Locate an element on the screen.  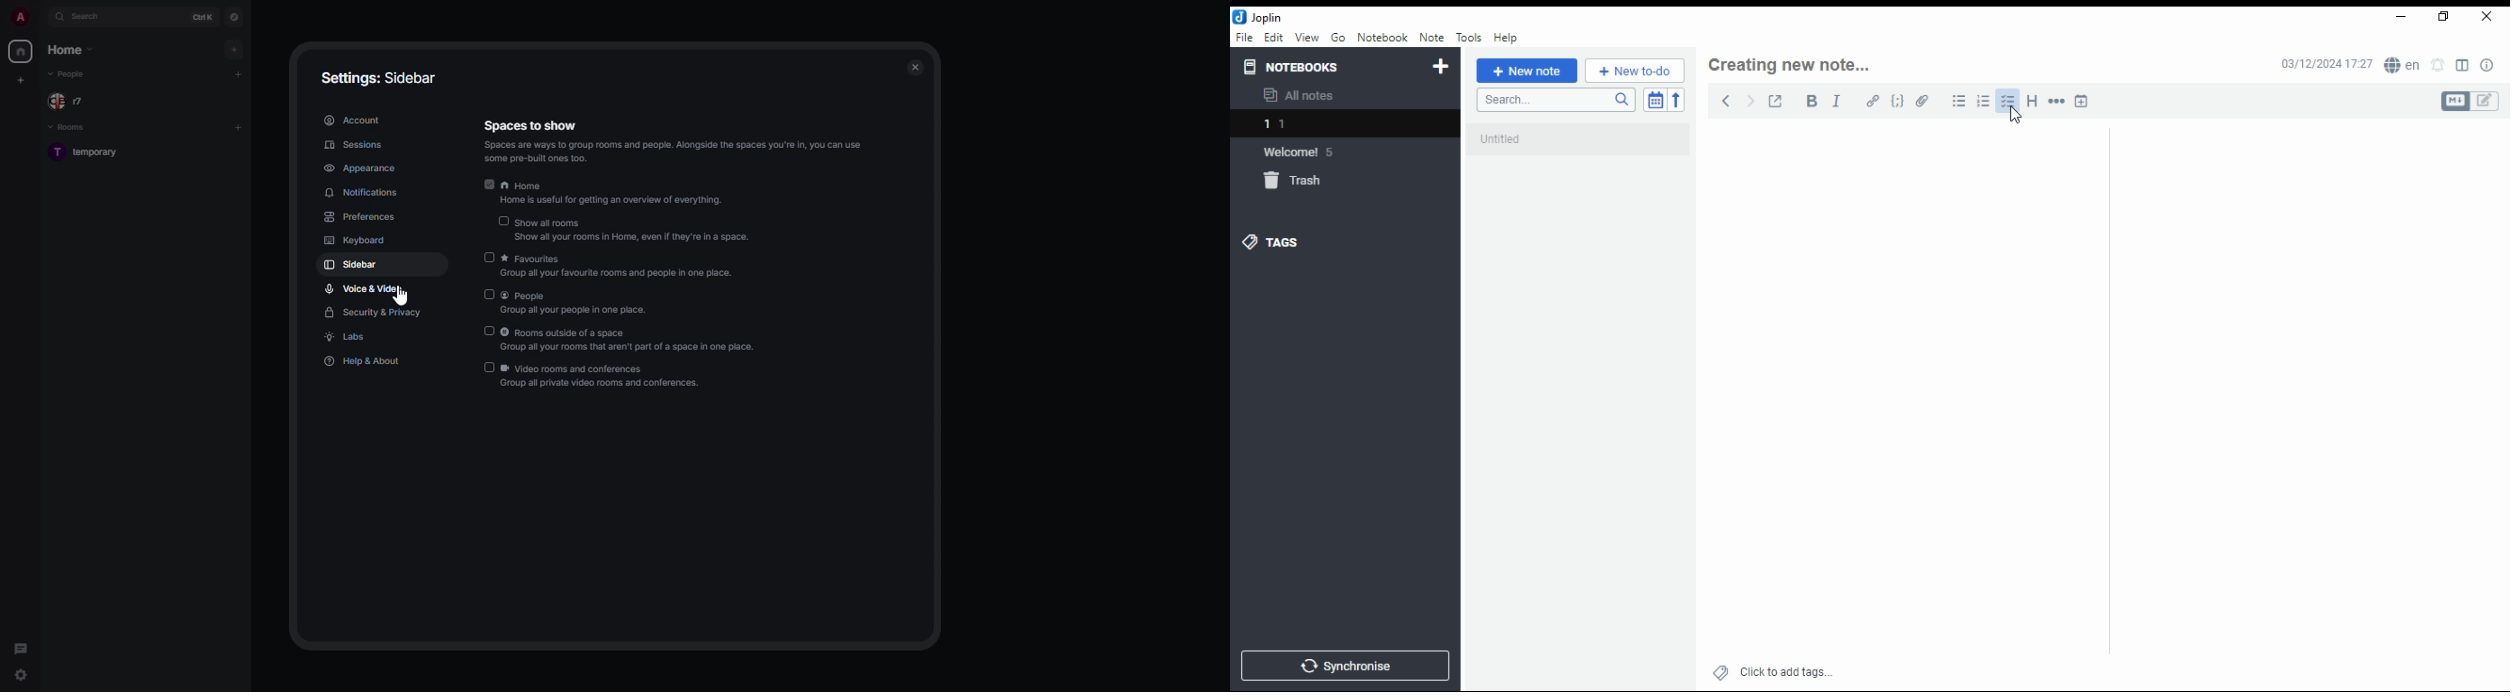
synchronize is located at coordinates (1346, 666).